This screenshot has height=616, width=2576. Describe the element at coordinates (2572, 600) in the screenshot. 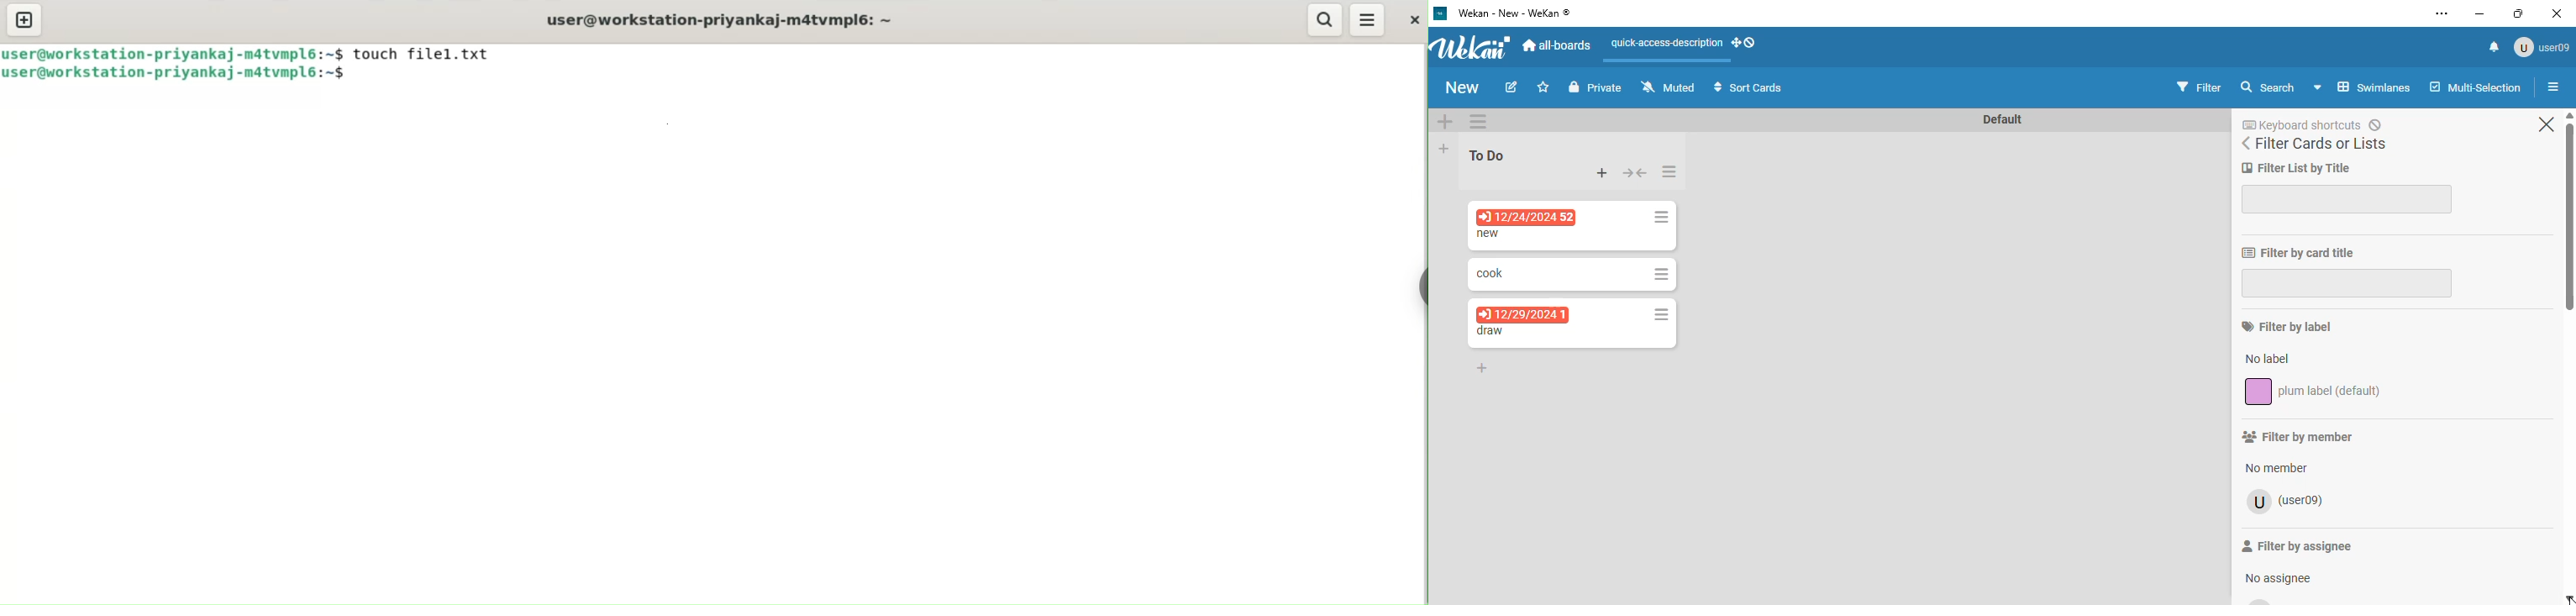

I see `cursor` at that location.